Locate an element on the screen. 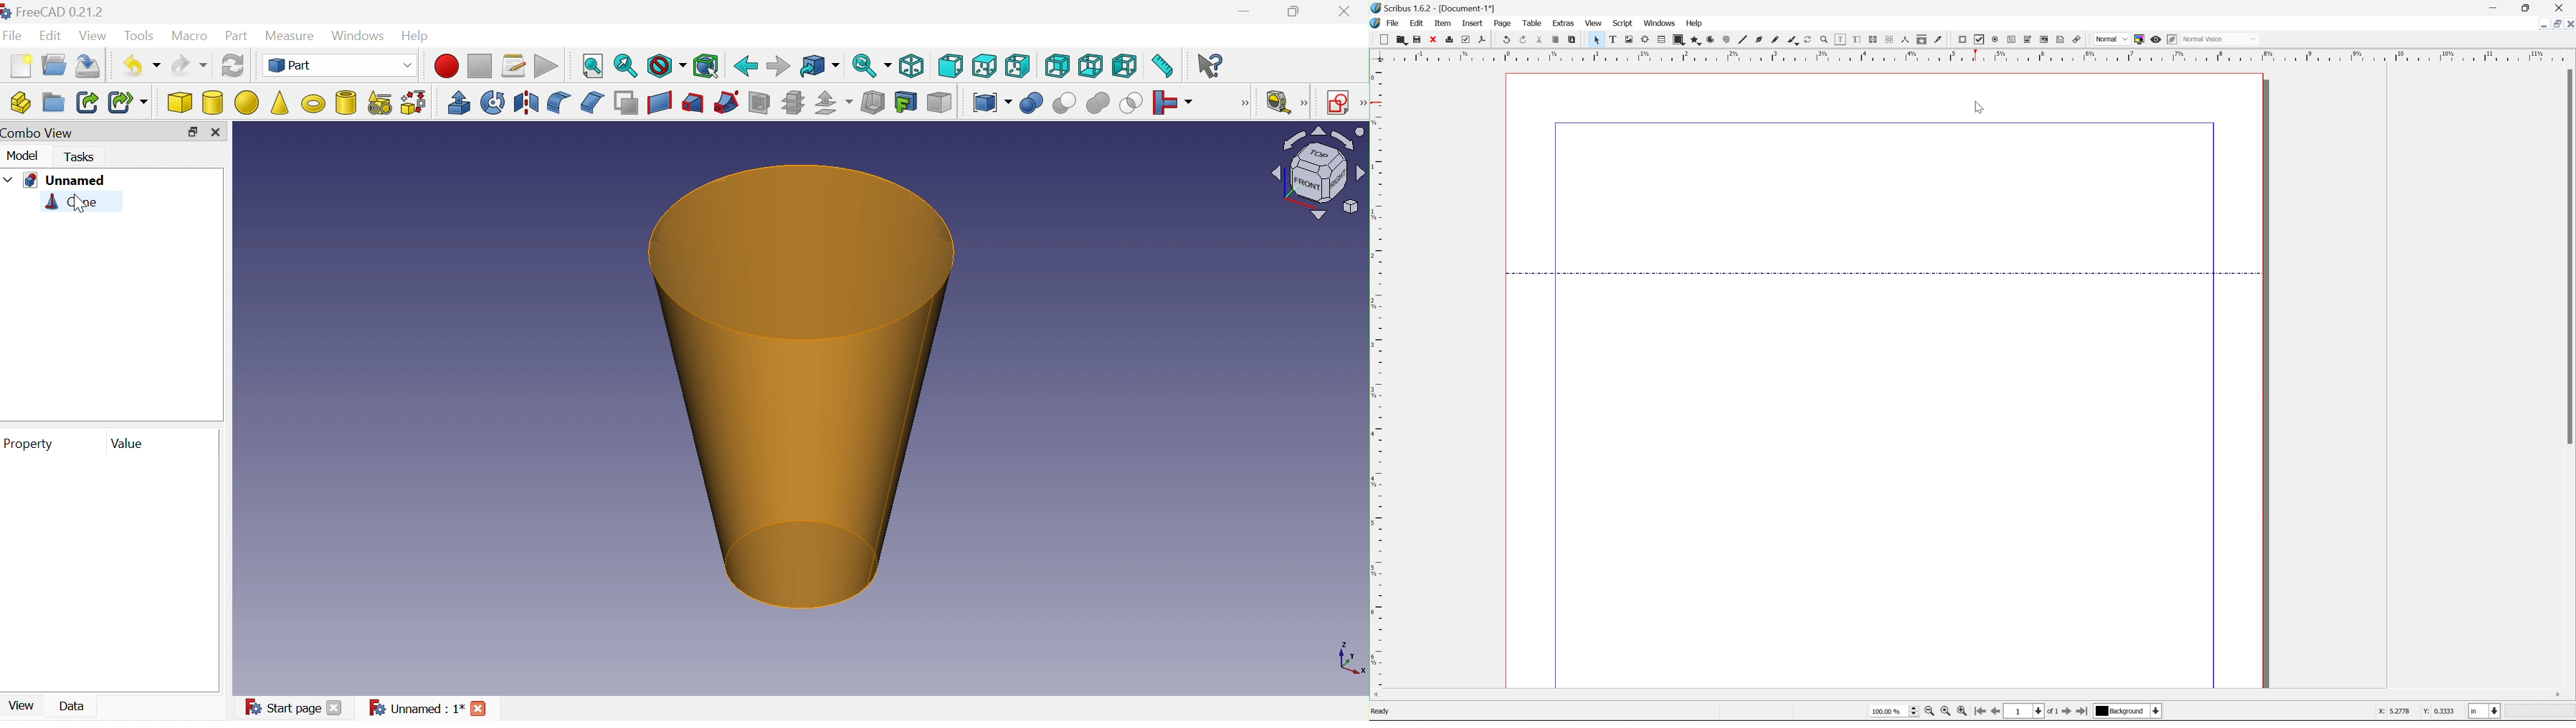  Windows is located at coordinates (358, 34).